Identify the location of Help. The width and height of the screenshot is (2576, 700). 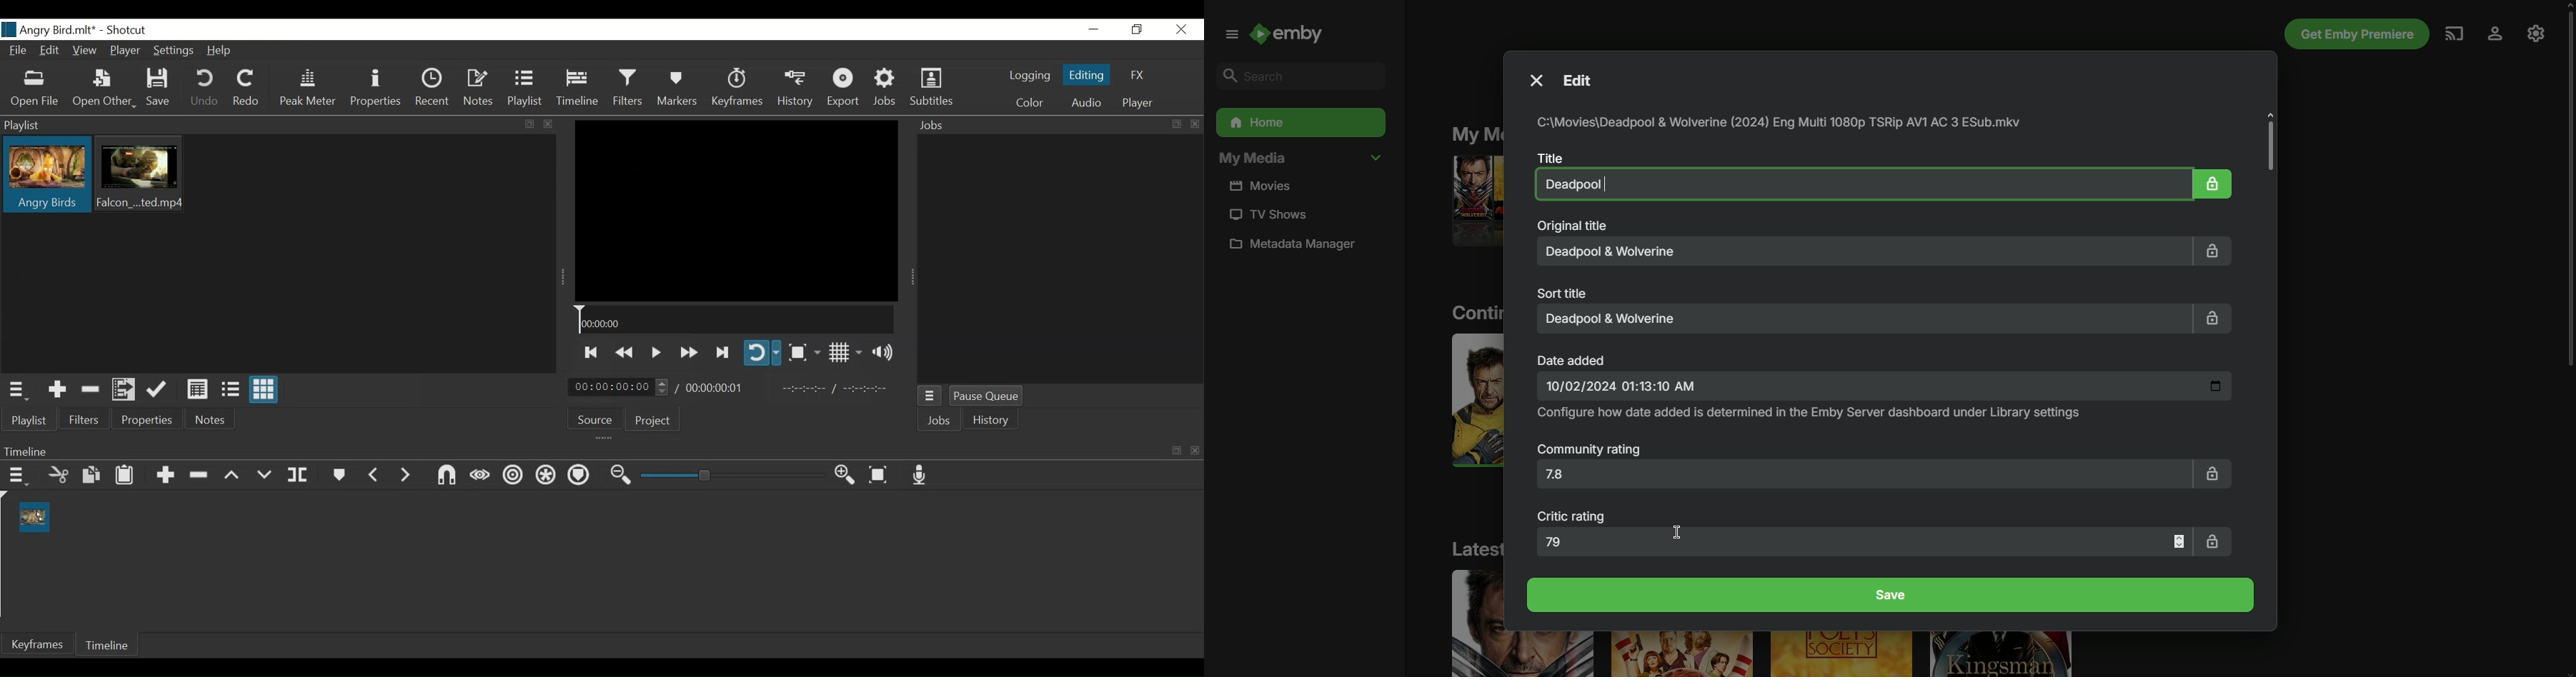
(221, 50).